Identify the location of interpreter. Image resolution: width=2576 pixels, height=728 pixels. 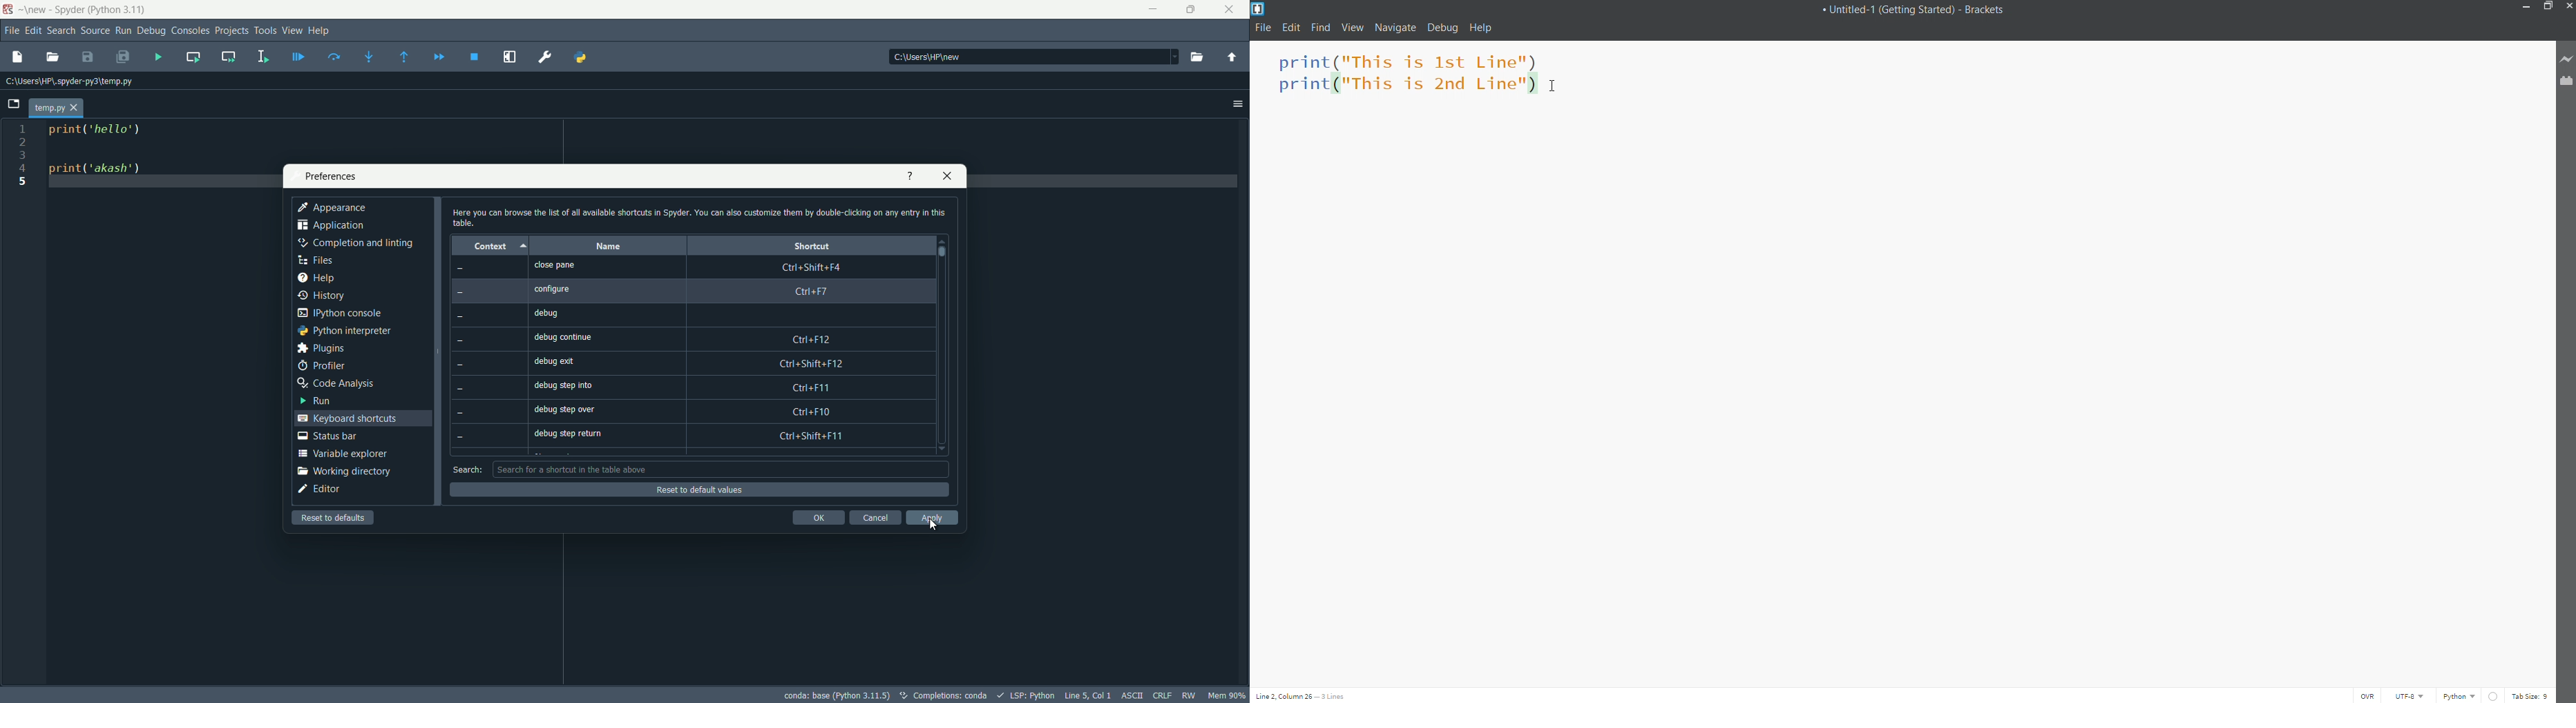
(837, 696).